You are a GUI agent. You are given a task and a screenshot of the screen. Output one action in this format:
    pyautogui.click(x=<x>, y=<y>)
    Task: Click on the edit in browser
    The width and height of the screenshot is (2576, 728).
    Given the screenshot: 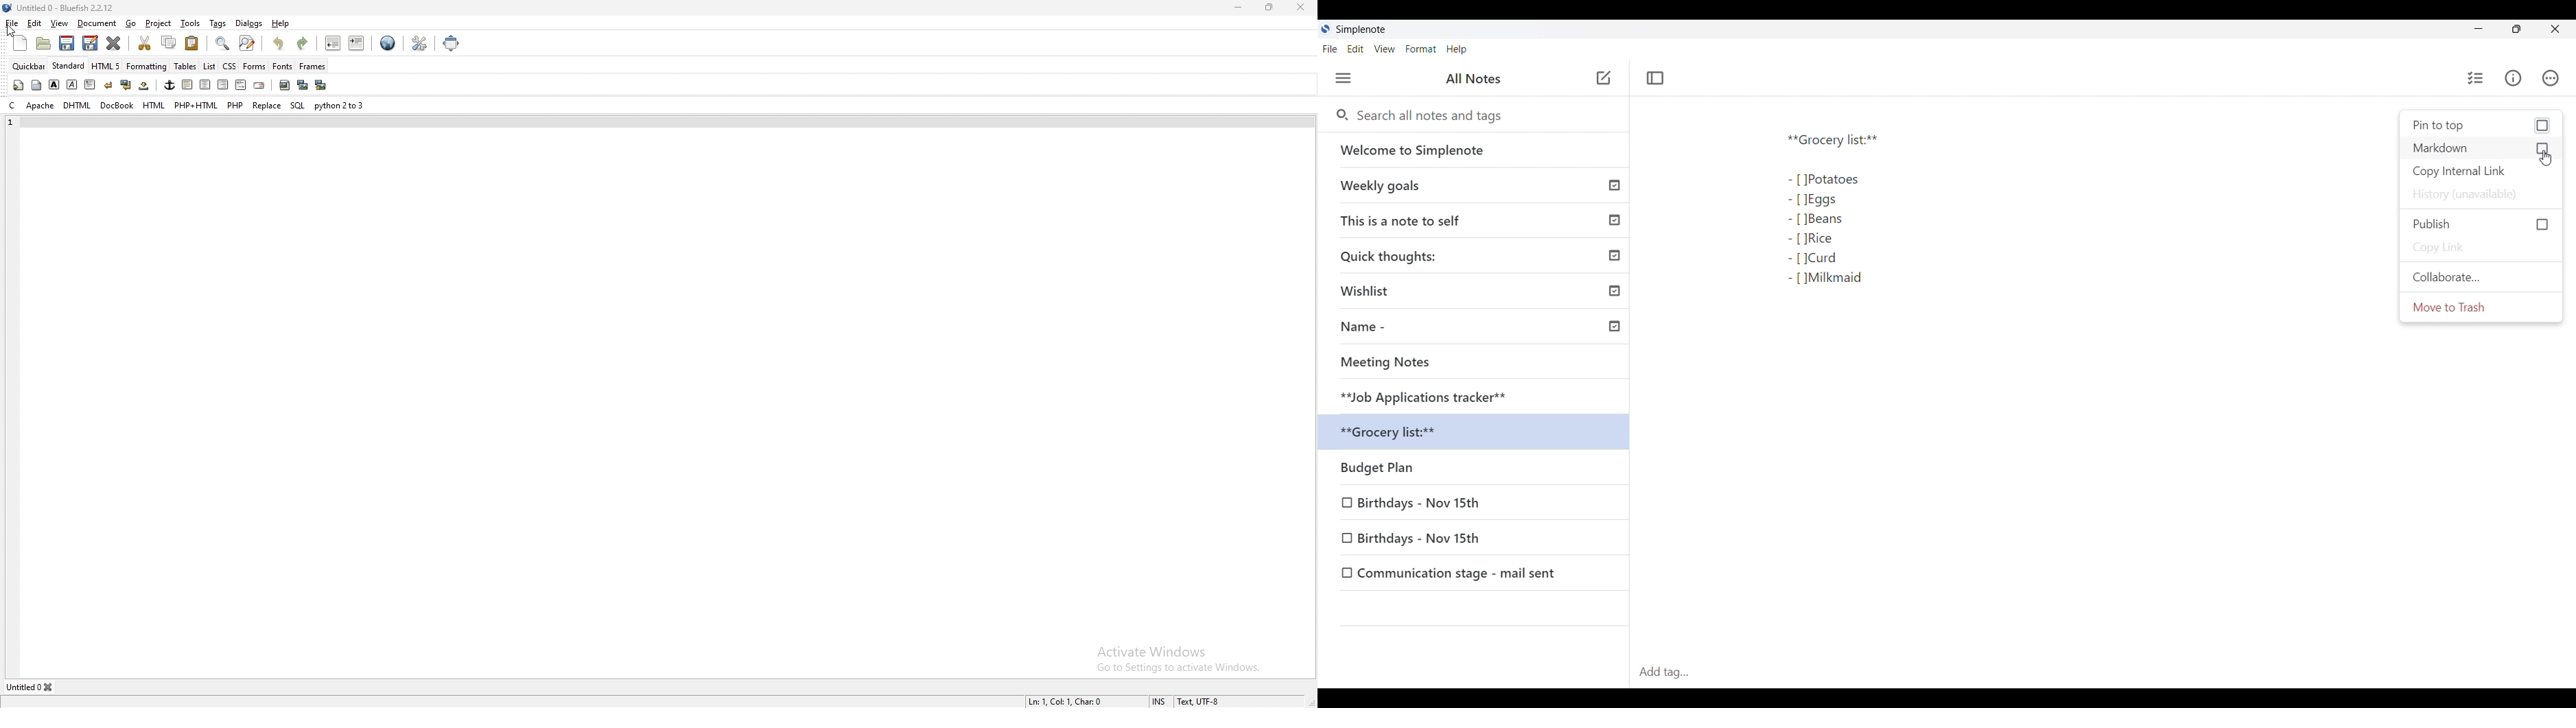 What is the action you would take?
    pyautogui.click(x=388, y=43)
    